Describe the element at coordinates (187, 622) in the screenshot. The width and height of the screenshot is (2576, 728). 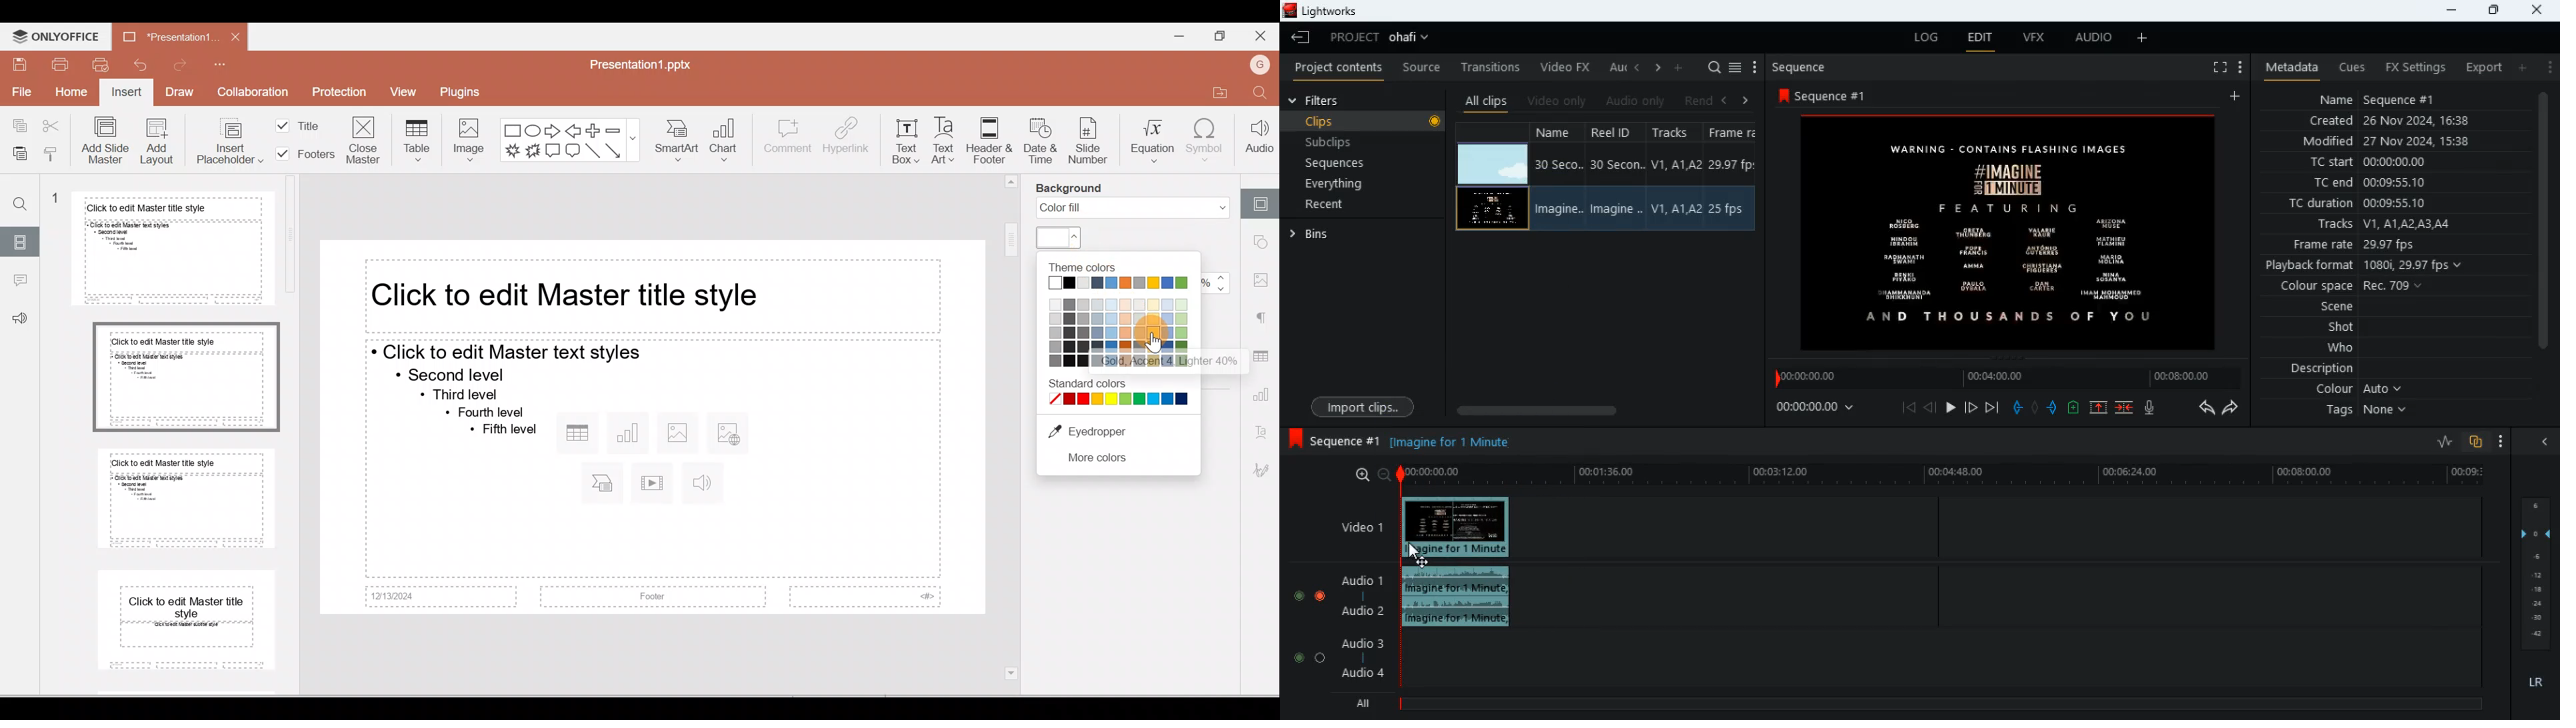
I see `Master slide 4` at that location.